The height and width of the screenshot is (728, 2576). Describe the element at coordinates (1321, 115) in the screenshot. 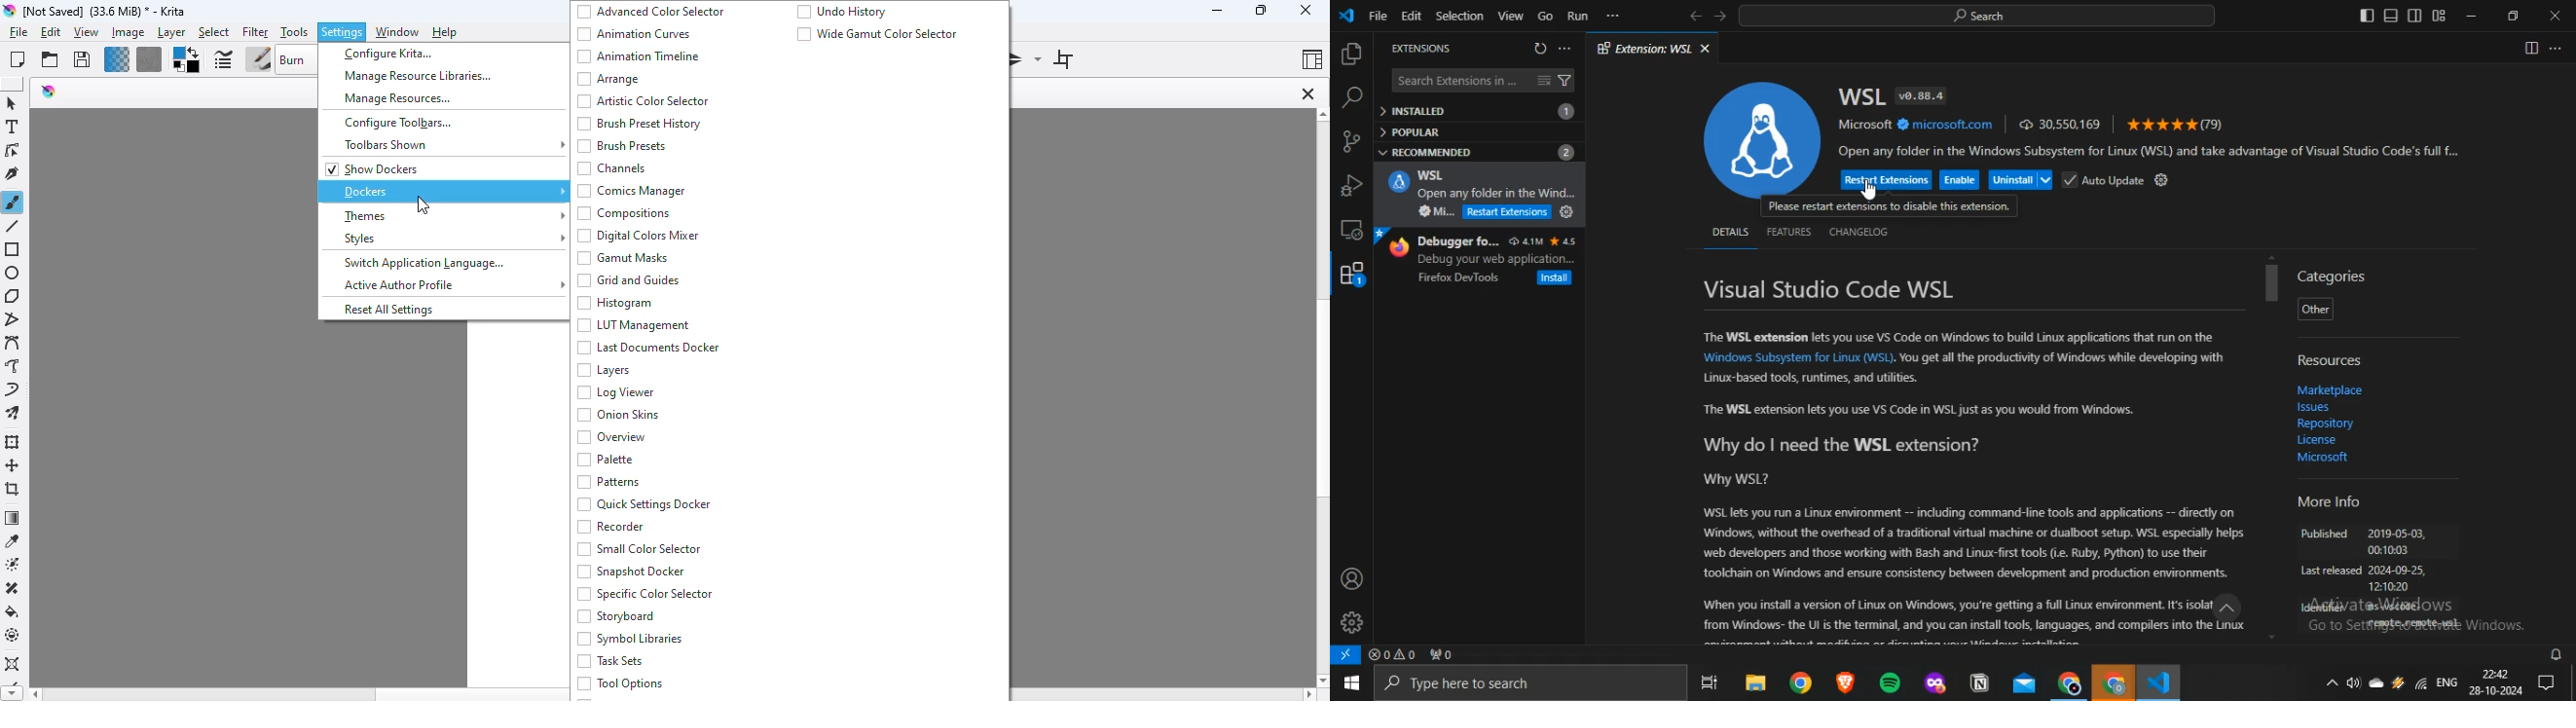

I see `scroll up` at that location.